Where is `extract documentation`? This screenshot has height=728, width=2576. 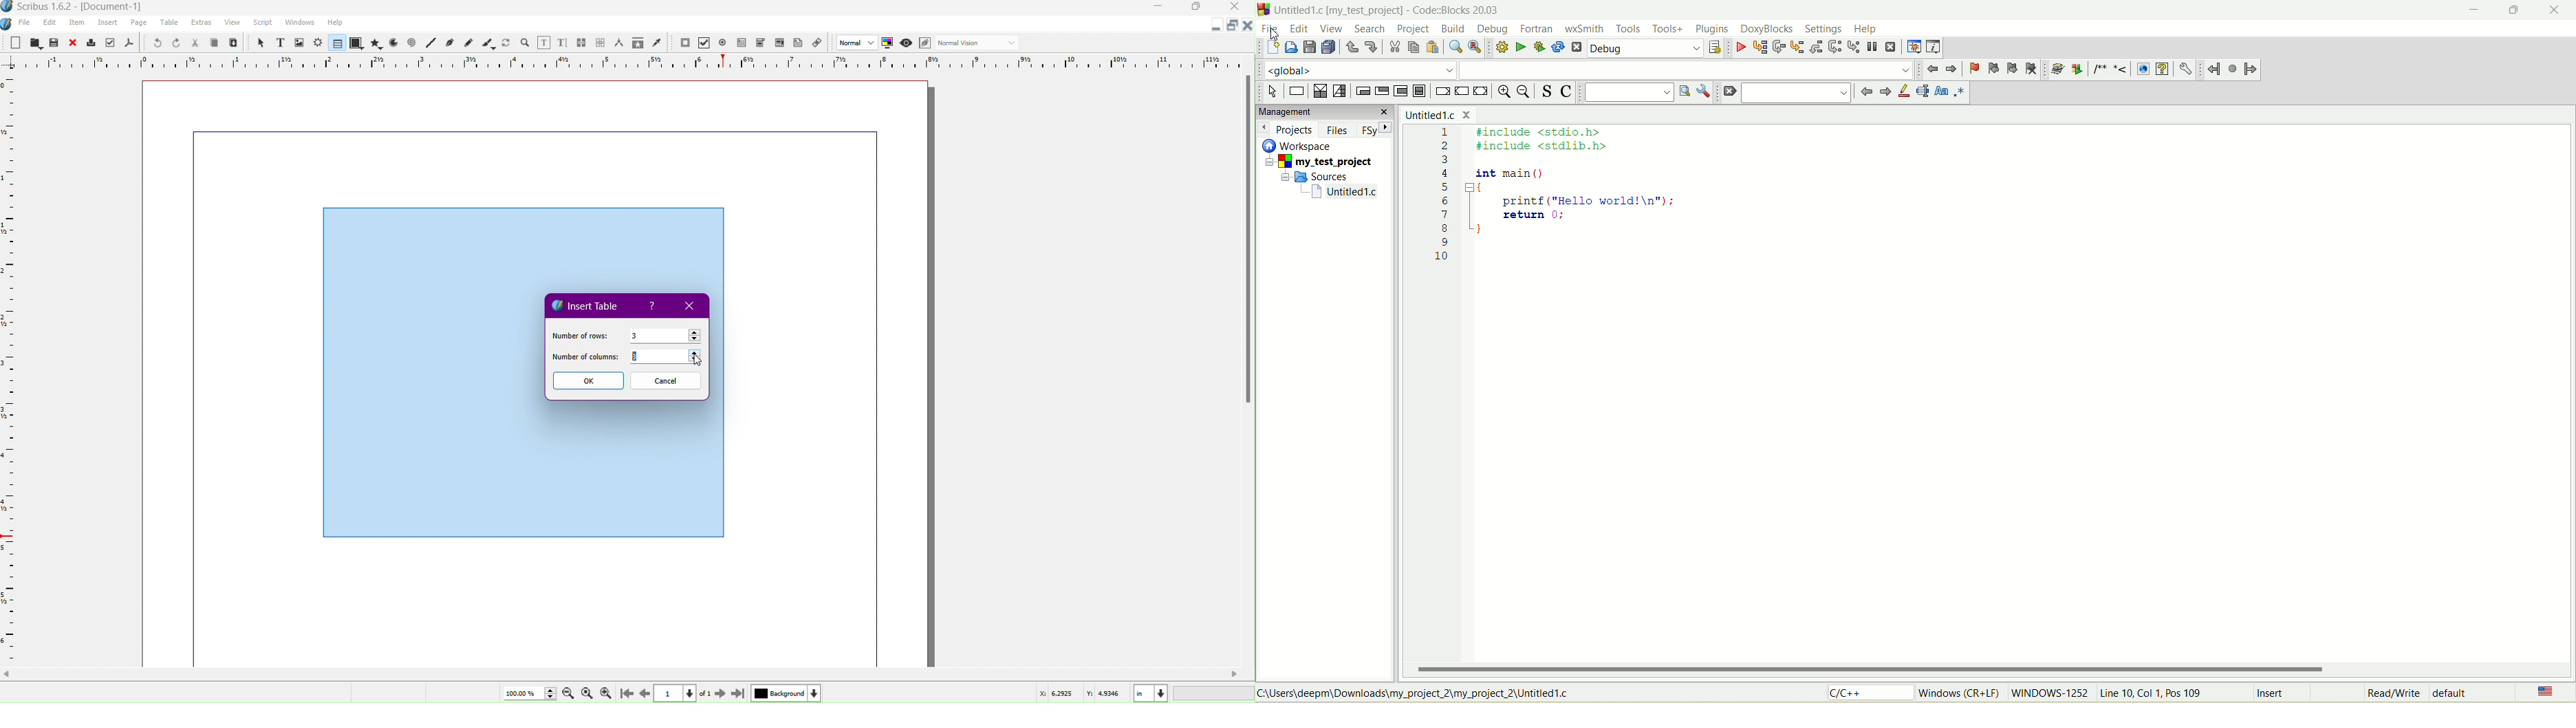 extract documentation is located at coordinates (2077, 69).